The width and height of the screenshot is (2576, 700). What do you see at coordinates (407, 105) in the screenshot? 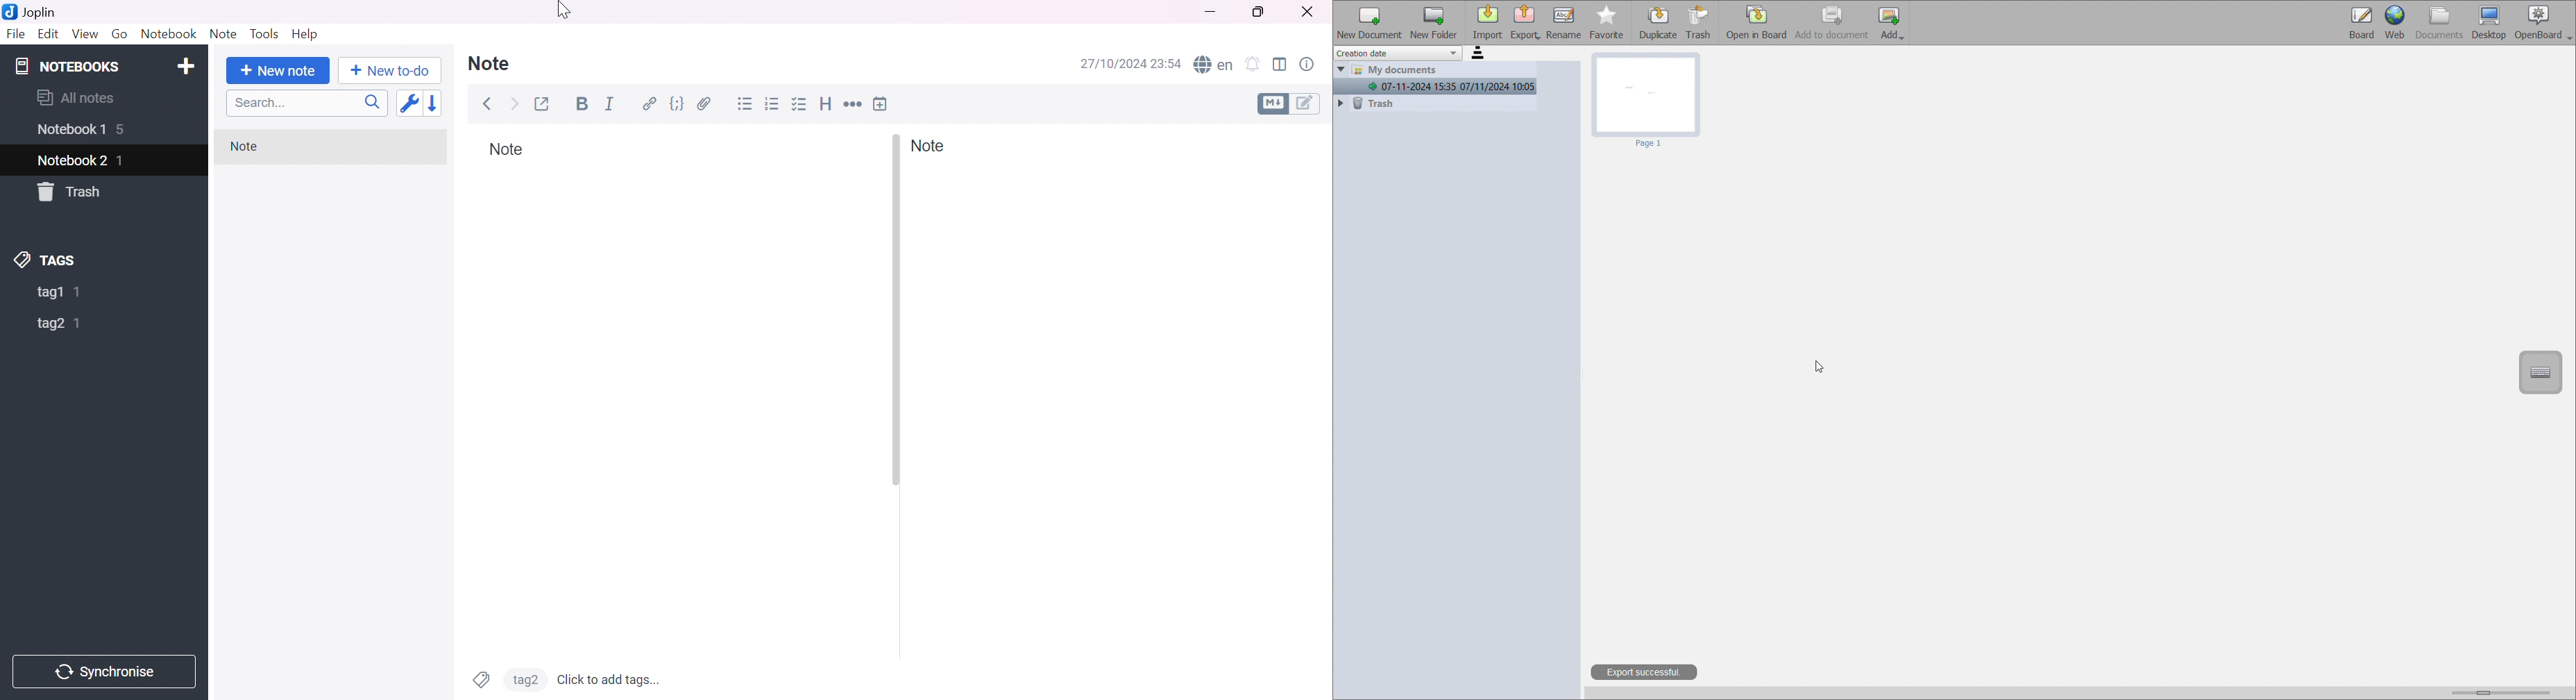
I see `Toggle sort order field: updated date -> created date` at bounding box center [407, 105].